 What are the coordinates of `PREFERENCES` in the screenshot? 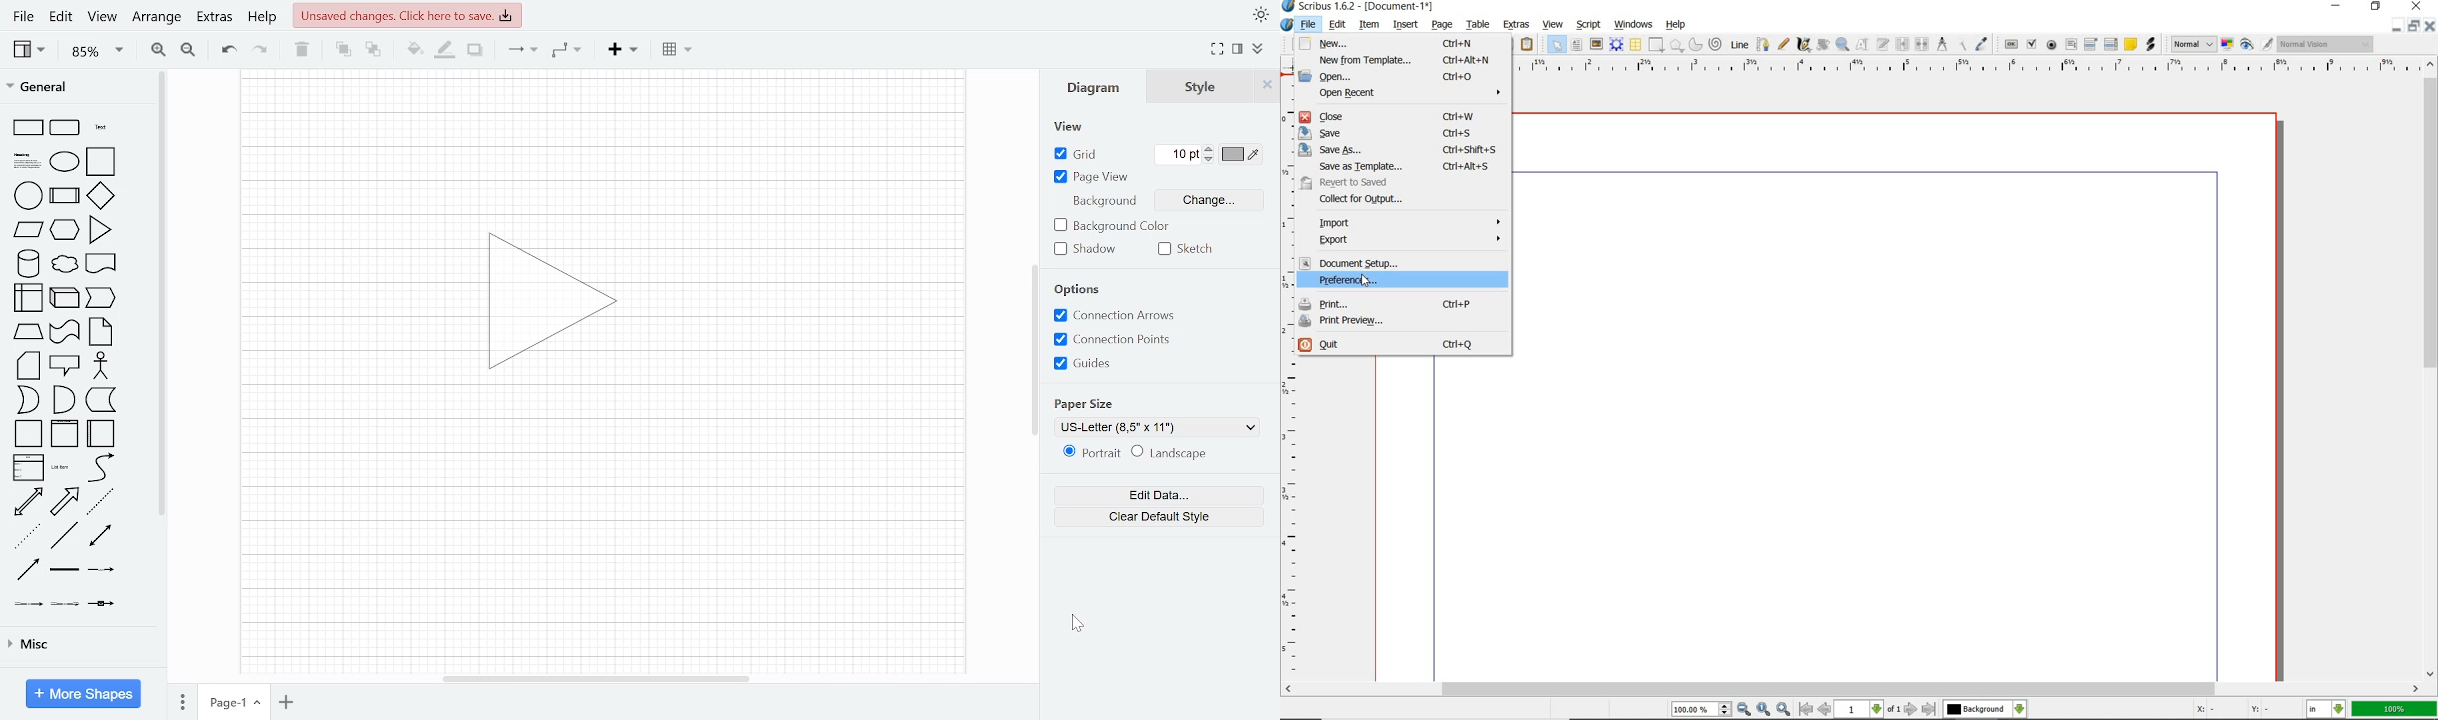 It's located at (1402, 281).